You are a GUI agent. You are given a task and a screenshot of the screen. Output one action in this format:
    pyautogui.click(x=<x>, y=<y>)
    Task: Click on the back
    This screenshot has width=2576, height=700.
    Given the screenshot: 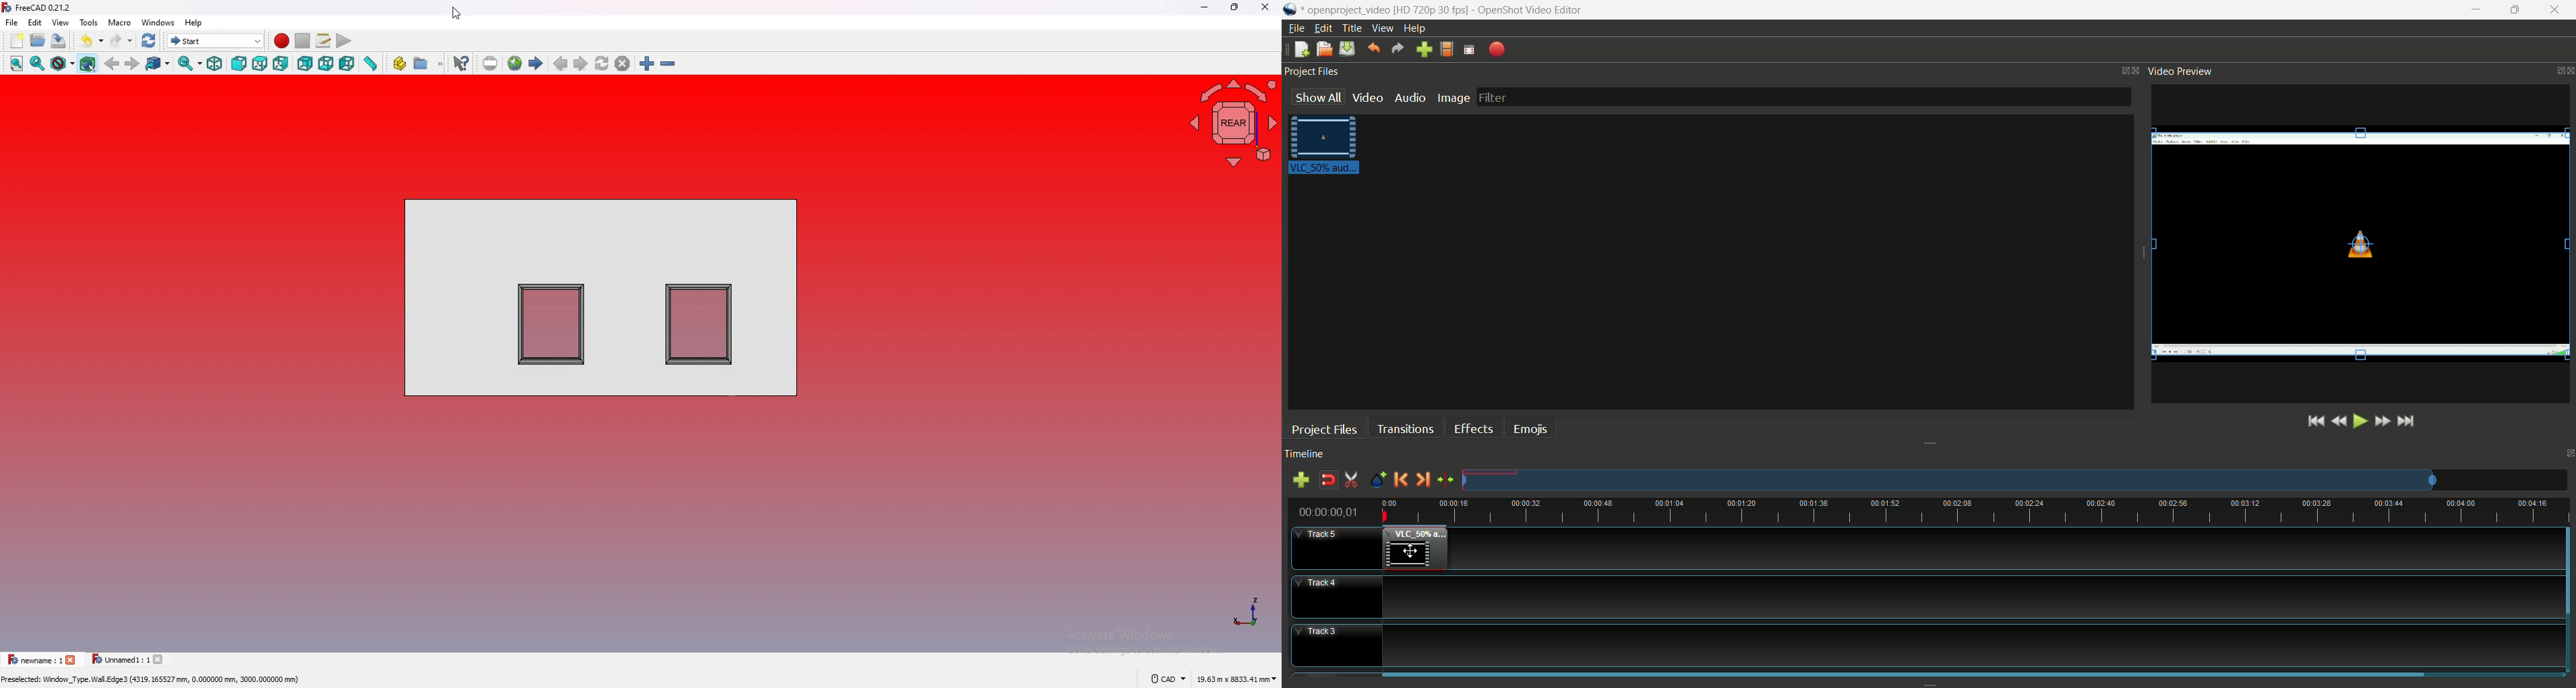 What is the action you would take?
    pyautogui.click(x=113, y=63)
    